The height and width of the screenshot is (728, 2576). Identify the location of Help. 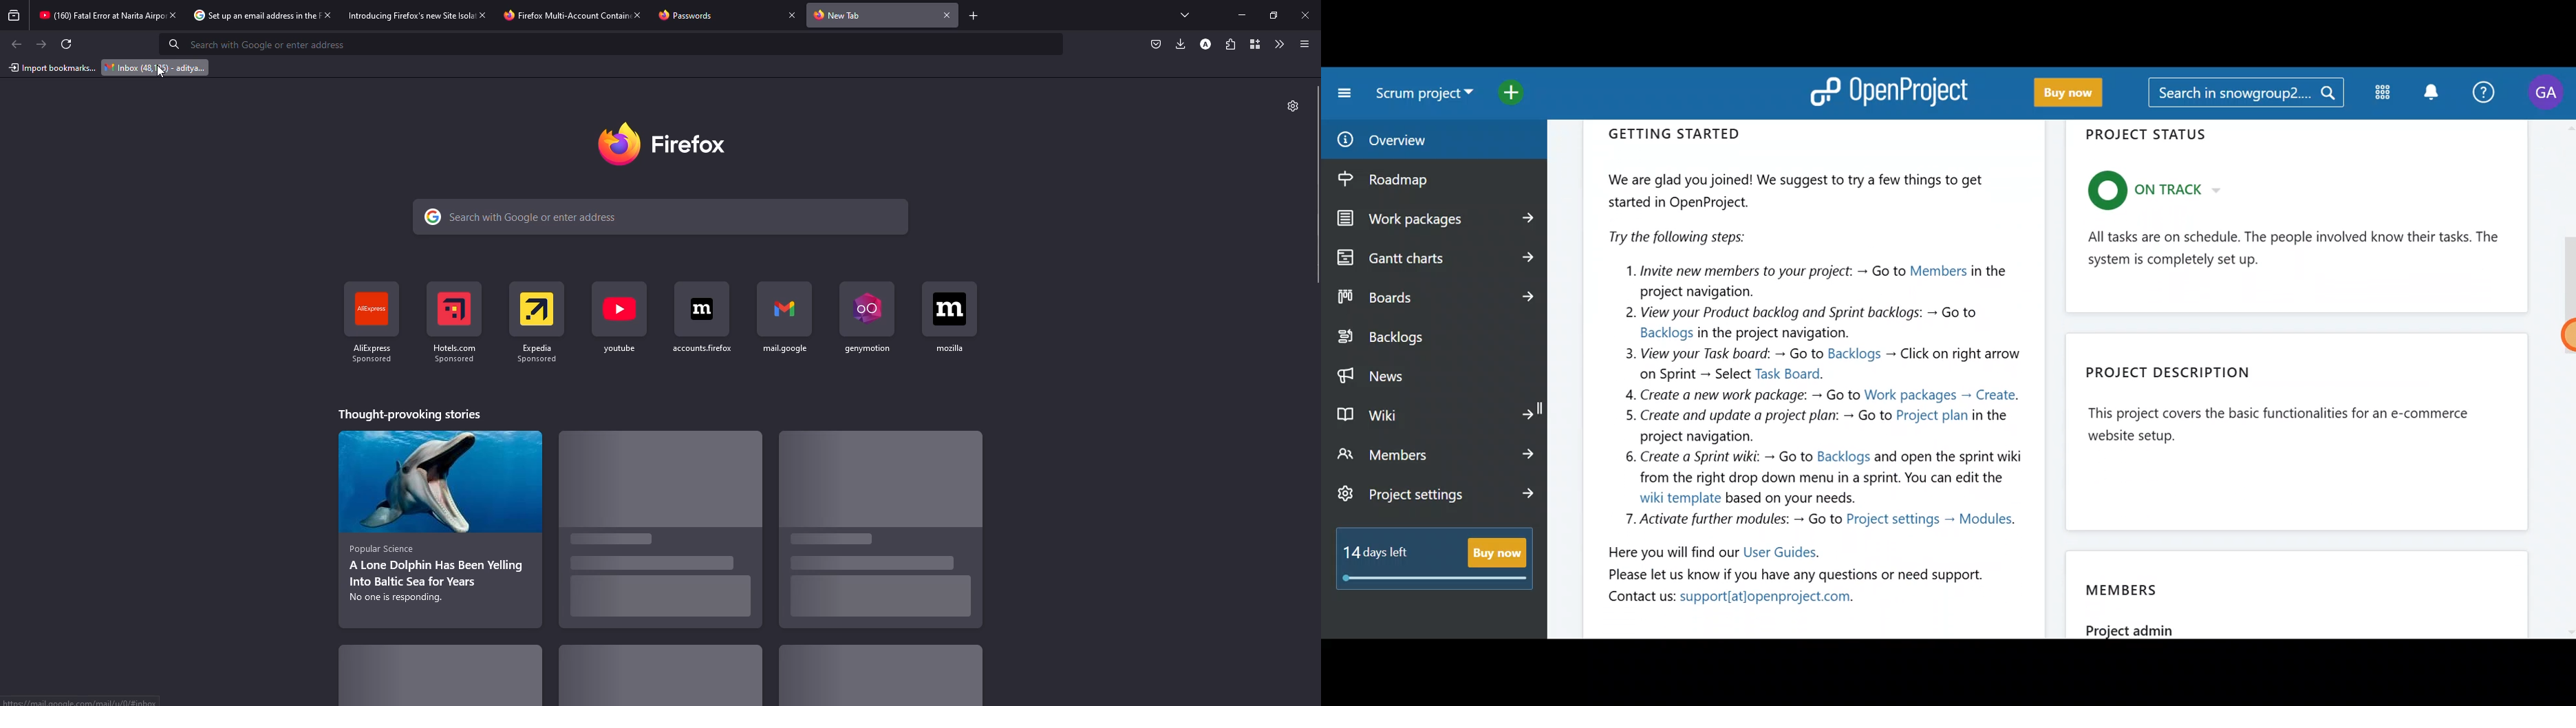
(2486, 90).